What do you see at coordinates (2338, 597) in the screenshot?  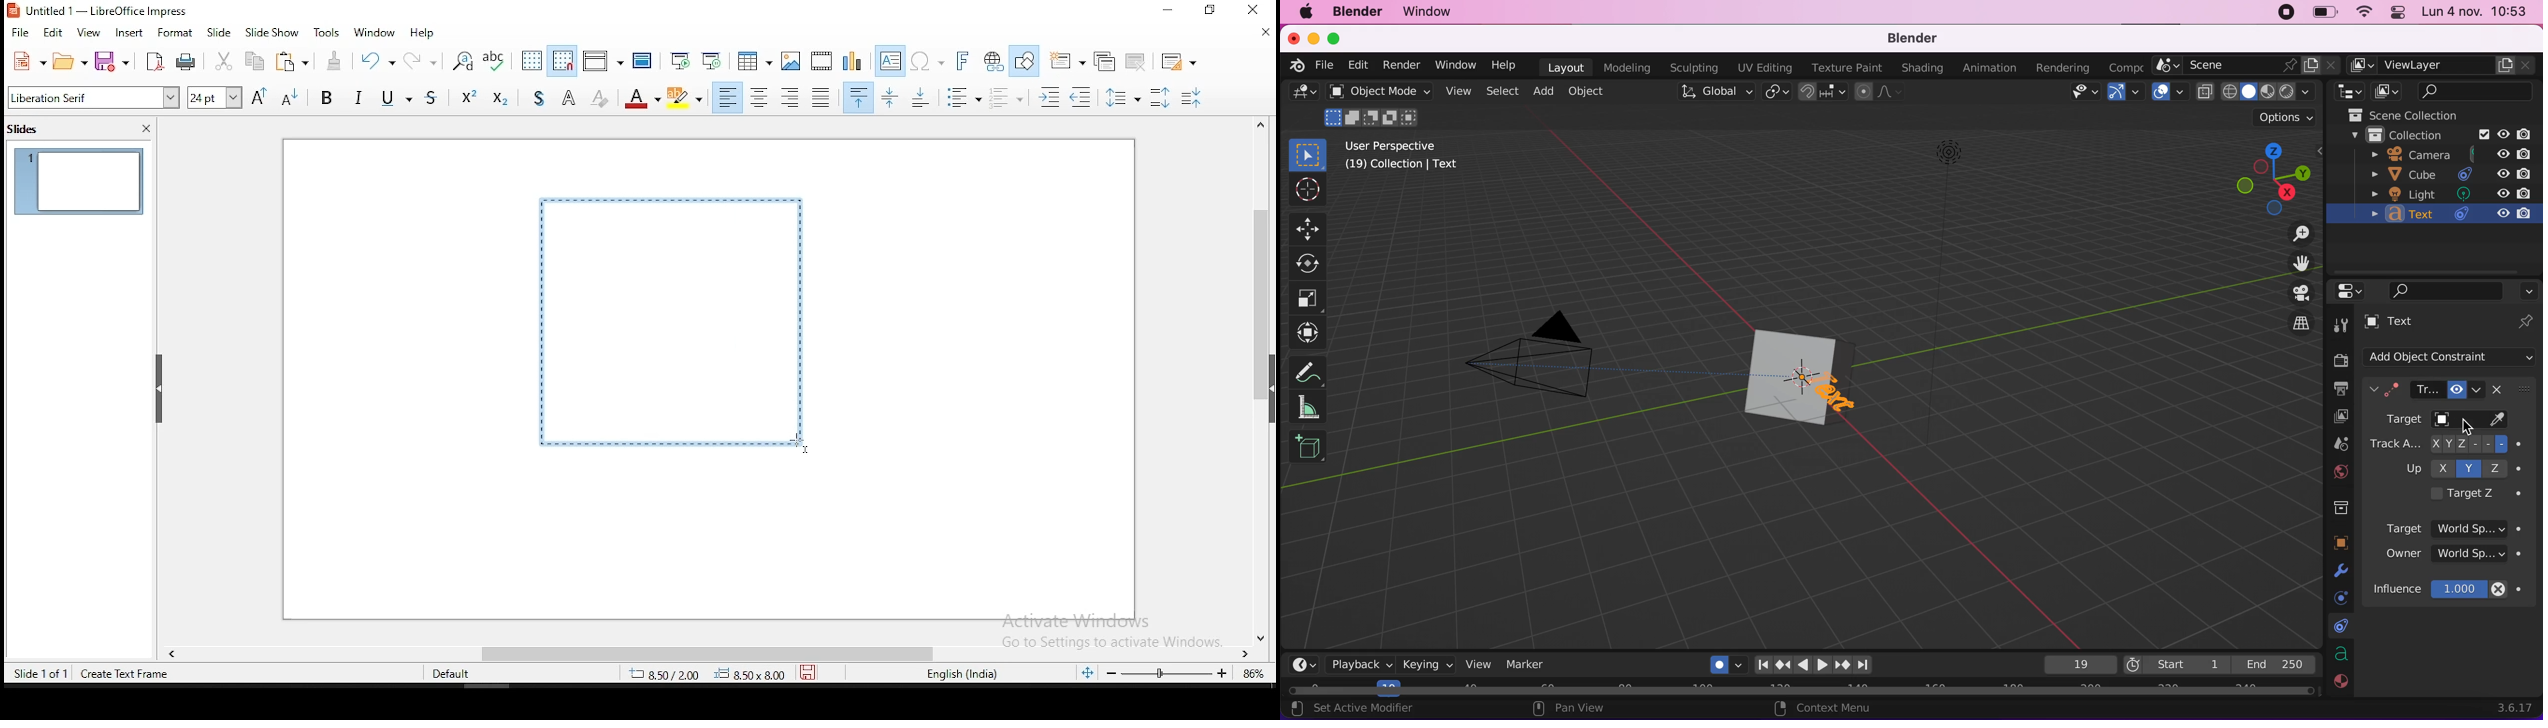 I see `physics` at bounding box center [2338, 597].